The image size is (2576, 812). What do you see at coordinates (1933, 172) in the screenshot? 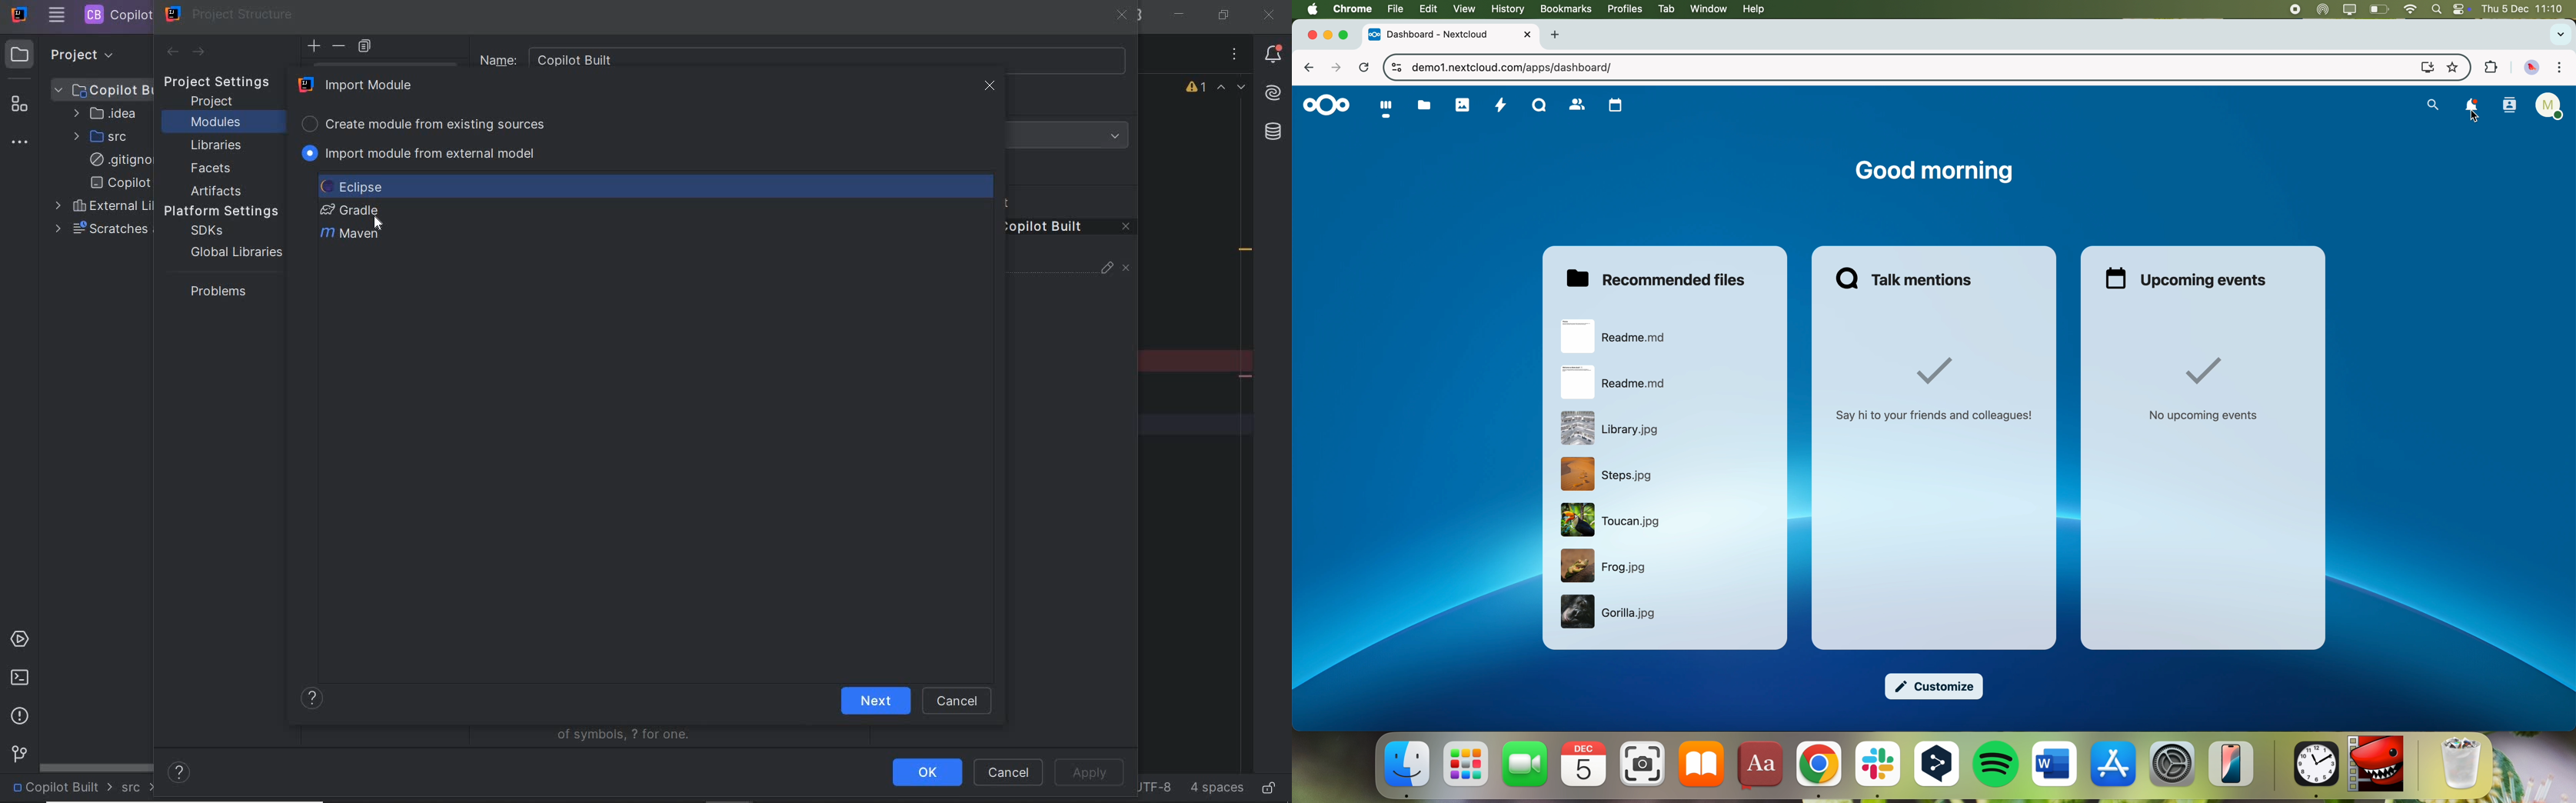
I see `good morning` at bounding box center [1933, 172].